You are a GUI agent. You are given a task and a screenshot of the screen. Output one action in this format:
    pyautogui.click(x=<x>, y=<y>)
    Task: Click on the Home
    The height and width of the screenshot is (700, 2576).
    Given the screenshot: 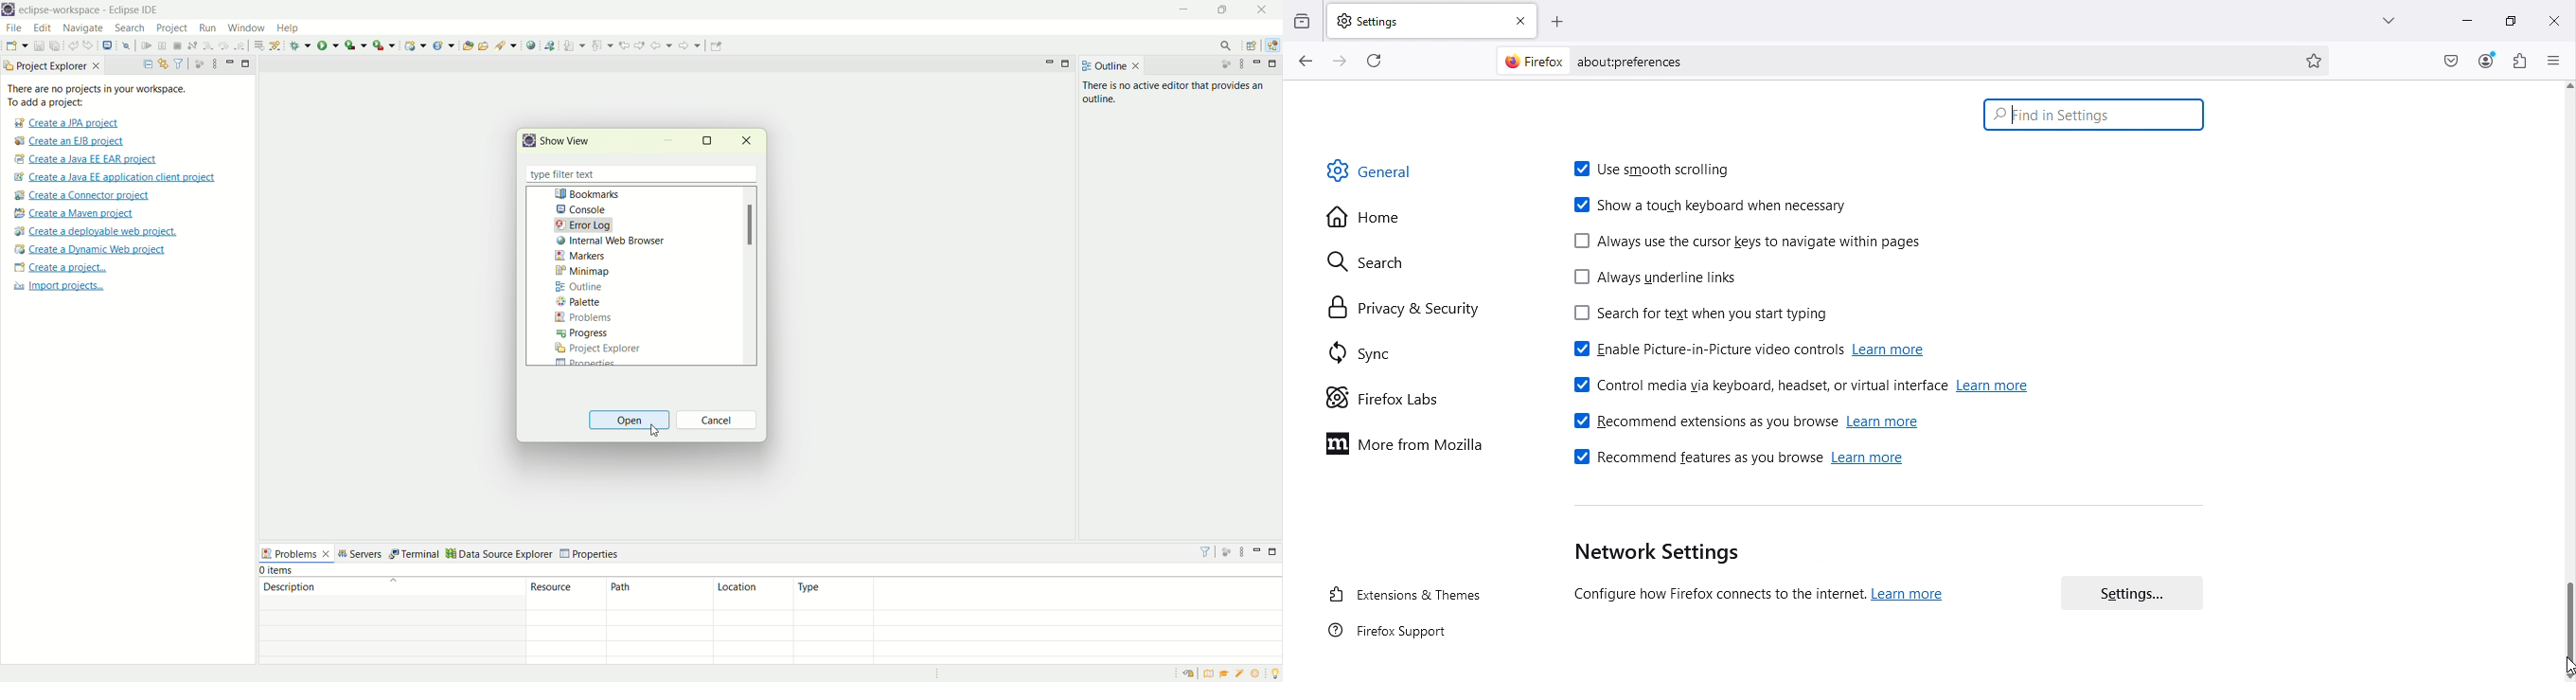 What is the action you would take?
    pyautogui.click(x=1376, y=218)
    